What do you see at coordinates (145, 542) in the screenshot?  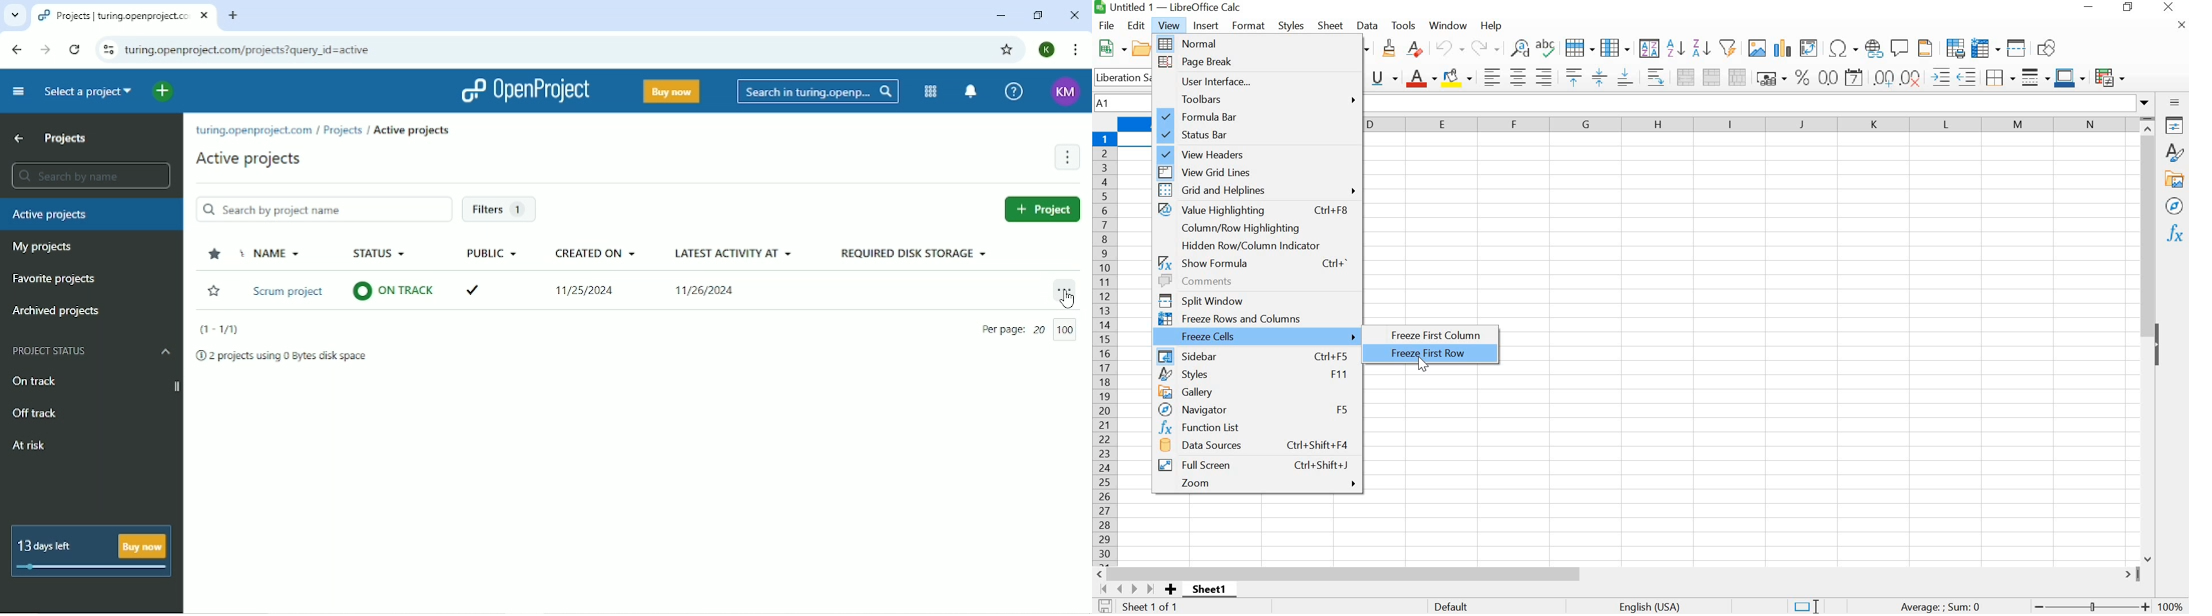 I see `Buy now` at bounding box center [145, 542].